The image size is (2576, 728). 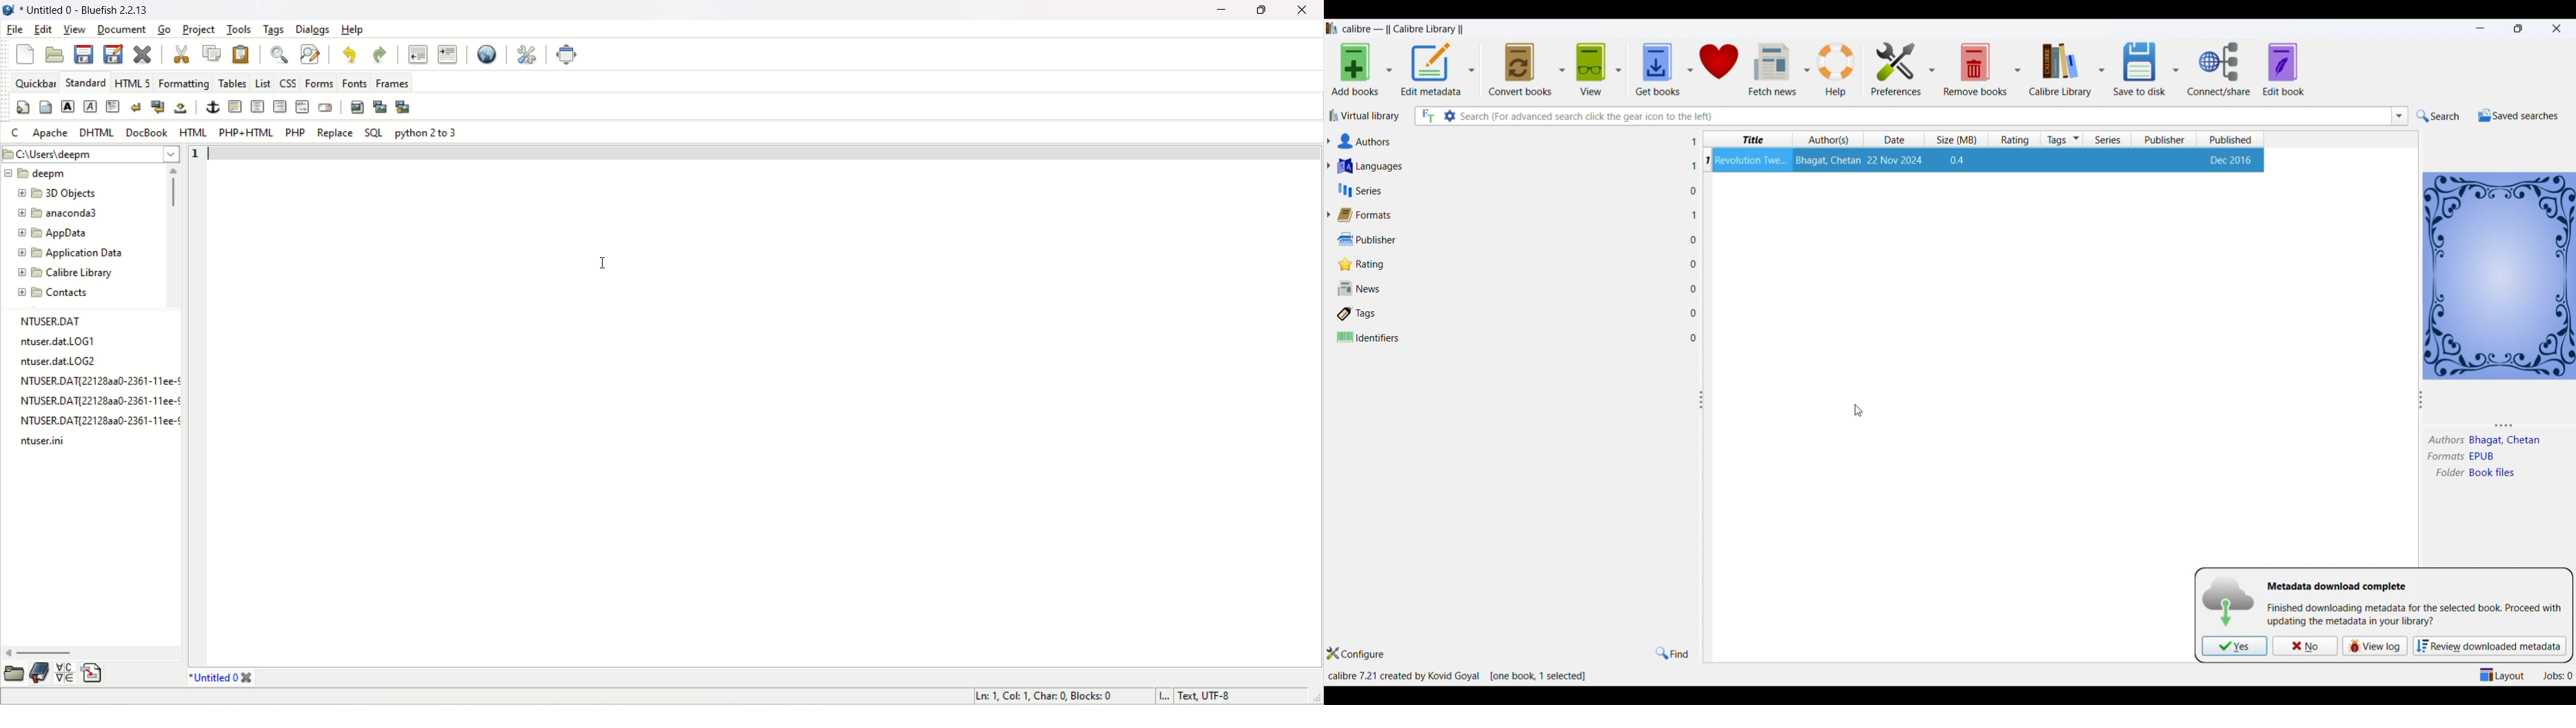 What do you see at coordinates (1432, 70) in the screenshot?
I see `edit metadata` at bounding box center [1432, 70].